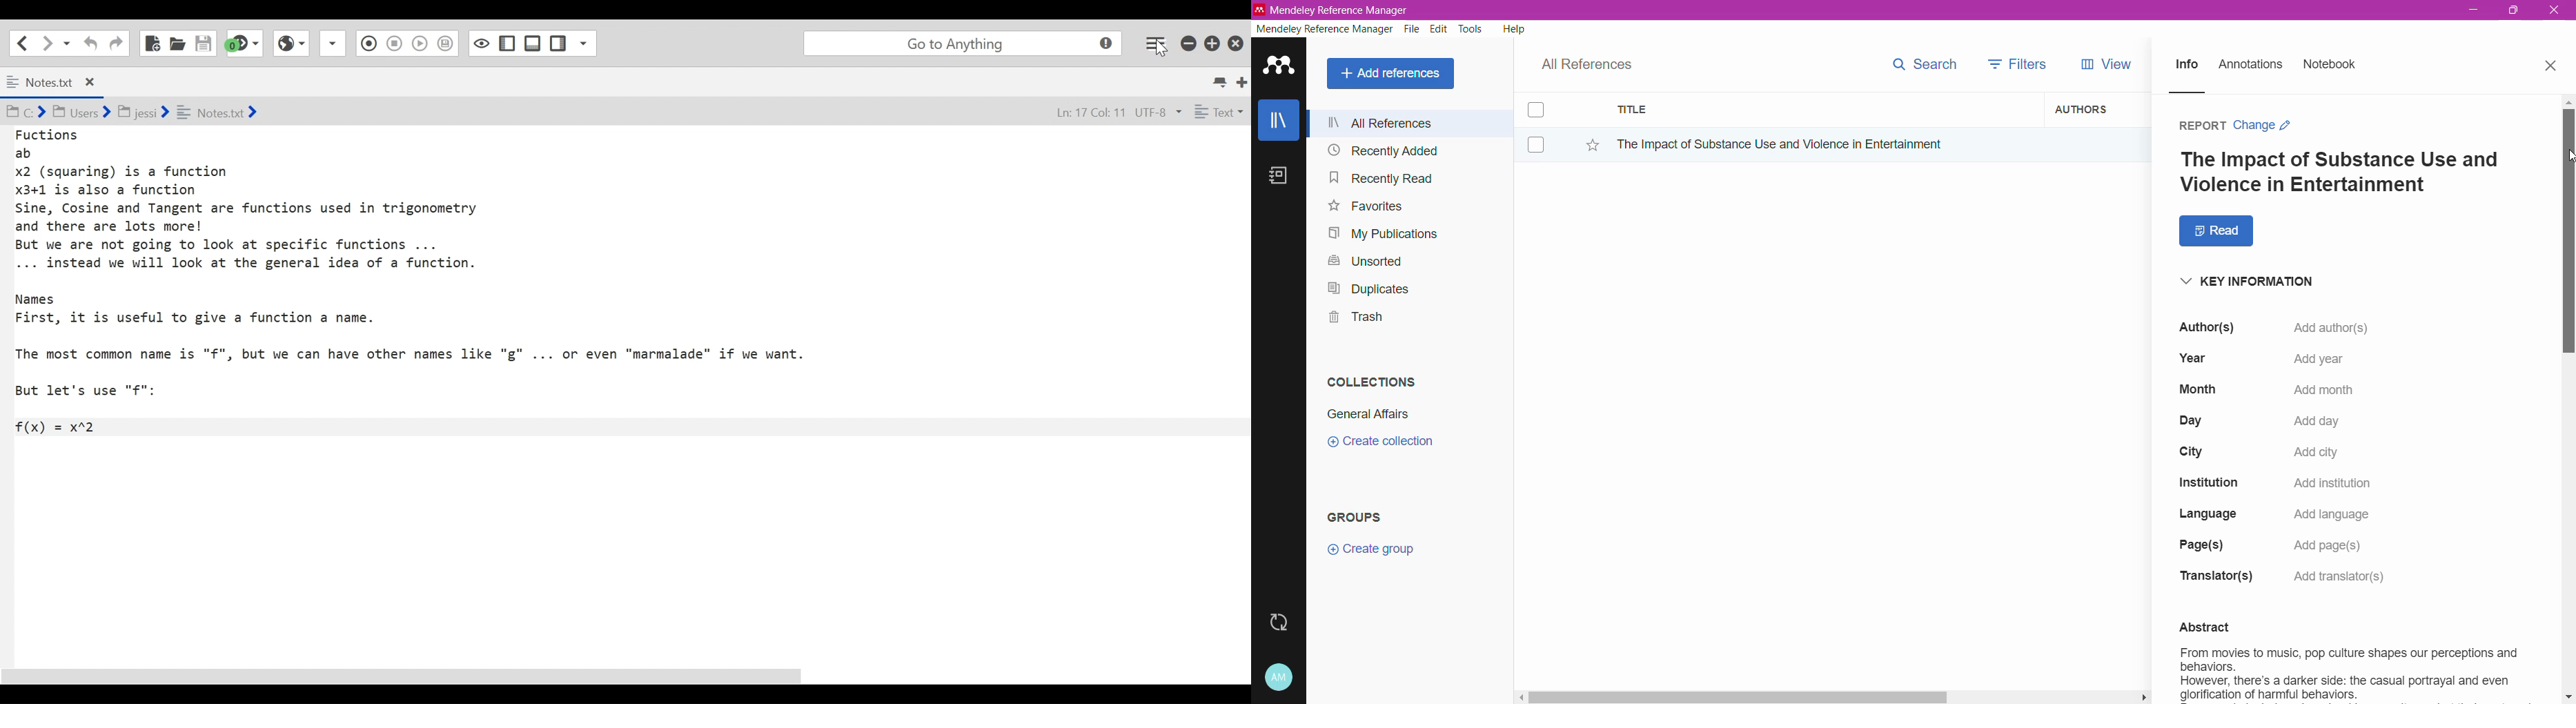 The height and width of the screenshot is (728, 2576). I want to click on Recently Read, so click(1381, 177).